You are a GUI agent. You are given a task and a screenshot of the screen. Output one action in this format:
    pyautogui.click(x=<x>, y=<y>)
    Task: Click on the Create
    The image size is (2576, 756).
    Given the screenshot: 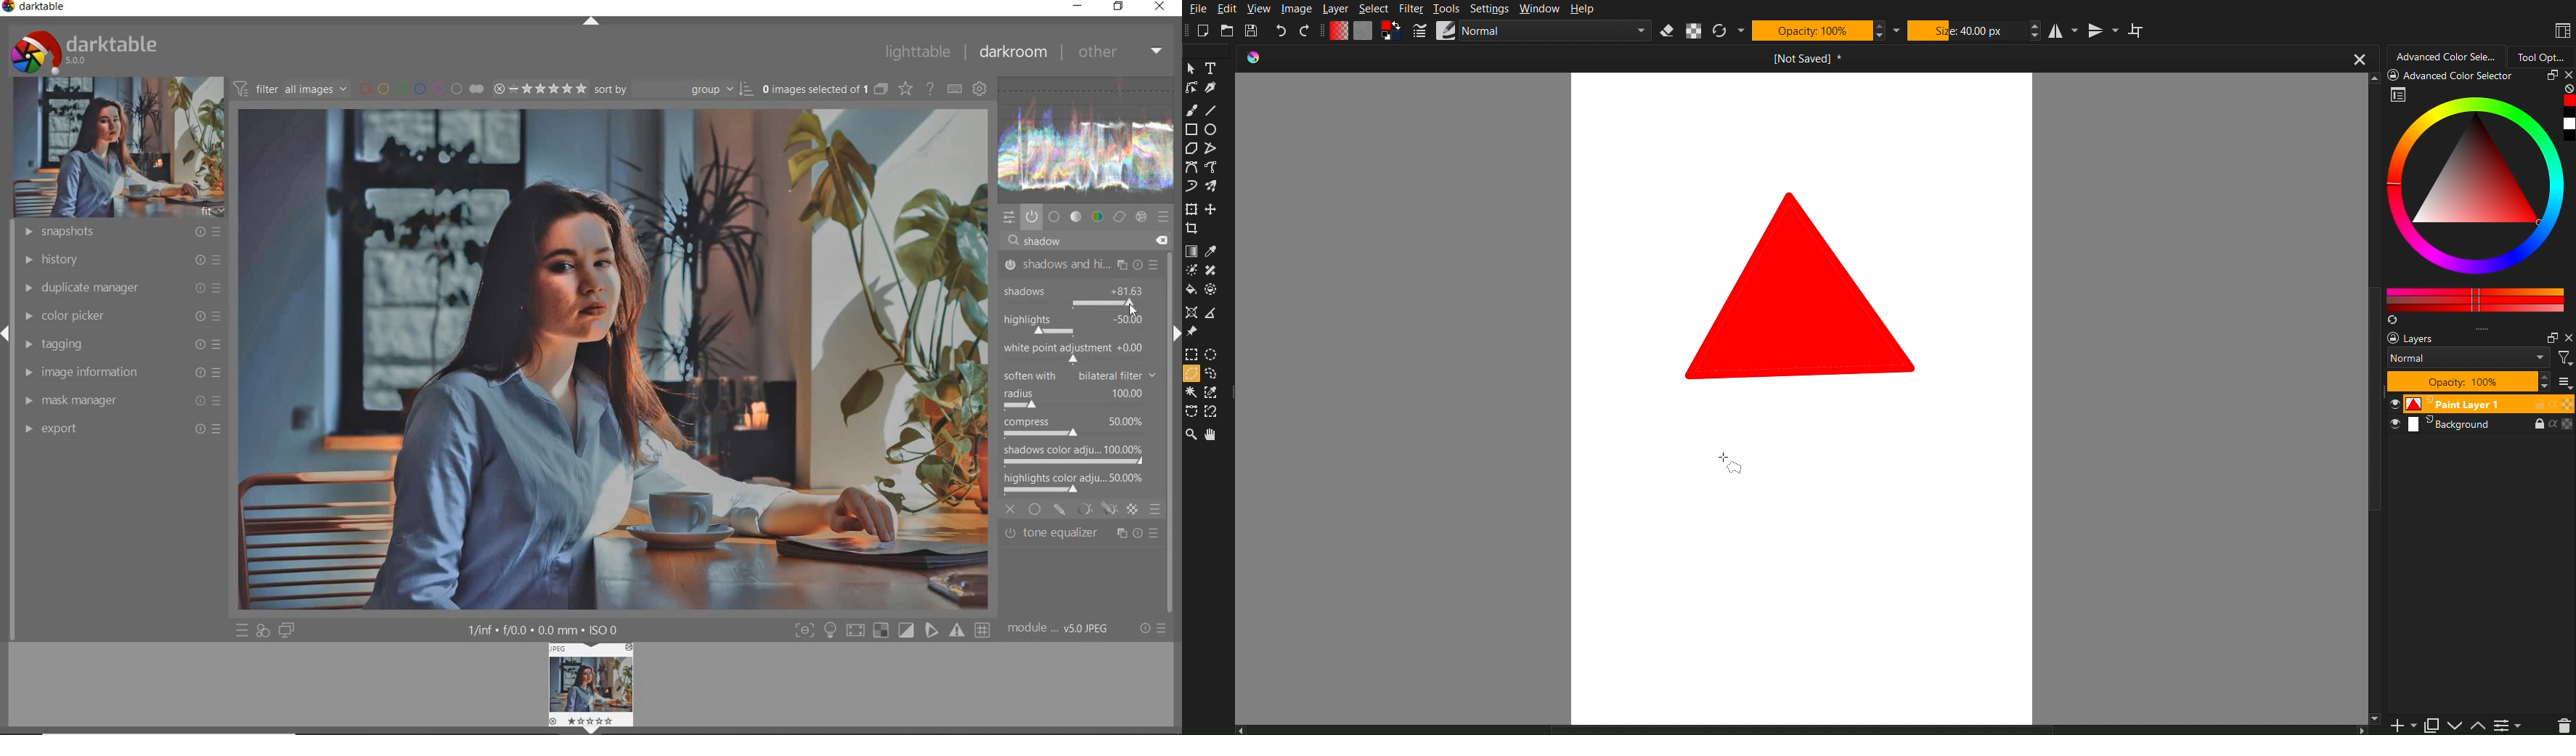 What is the action you would take?
    pyautogui.click(x=1212, y=211)
    